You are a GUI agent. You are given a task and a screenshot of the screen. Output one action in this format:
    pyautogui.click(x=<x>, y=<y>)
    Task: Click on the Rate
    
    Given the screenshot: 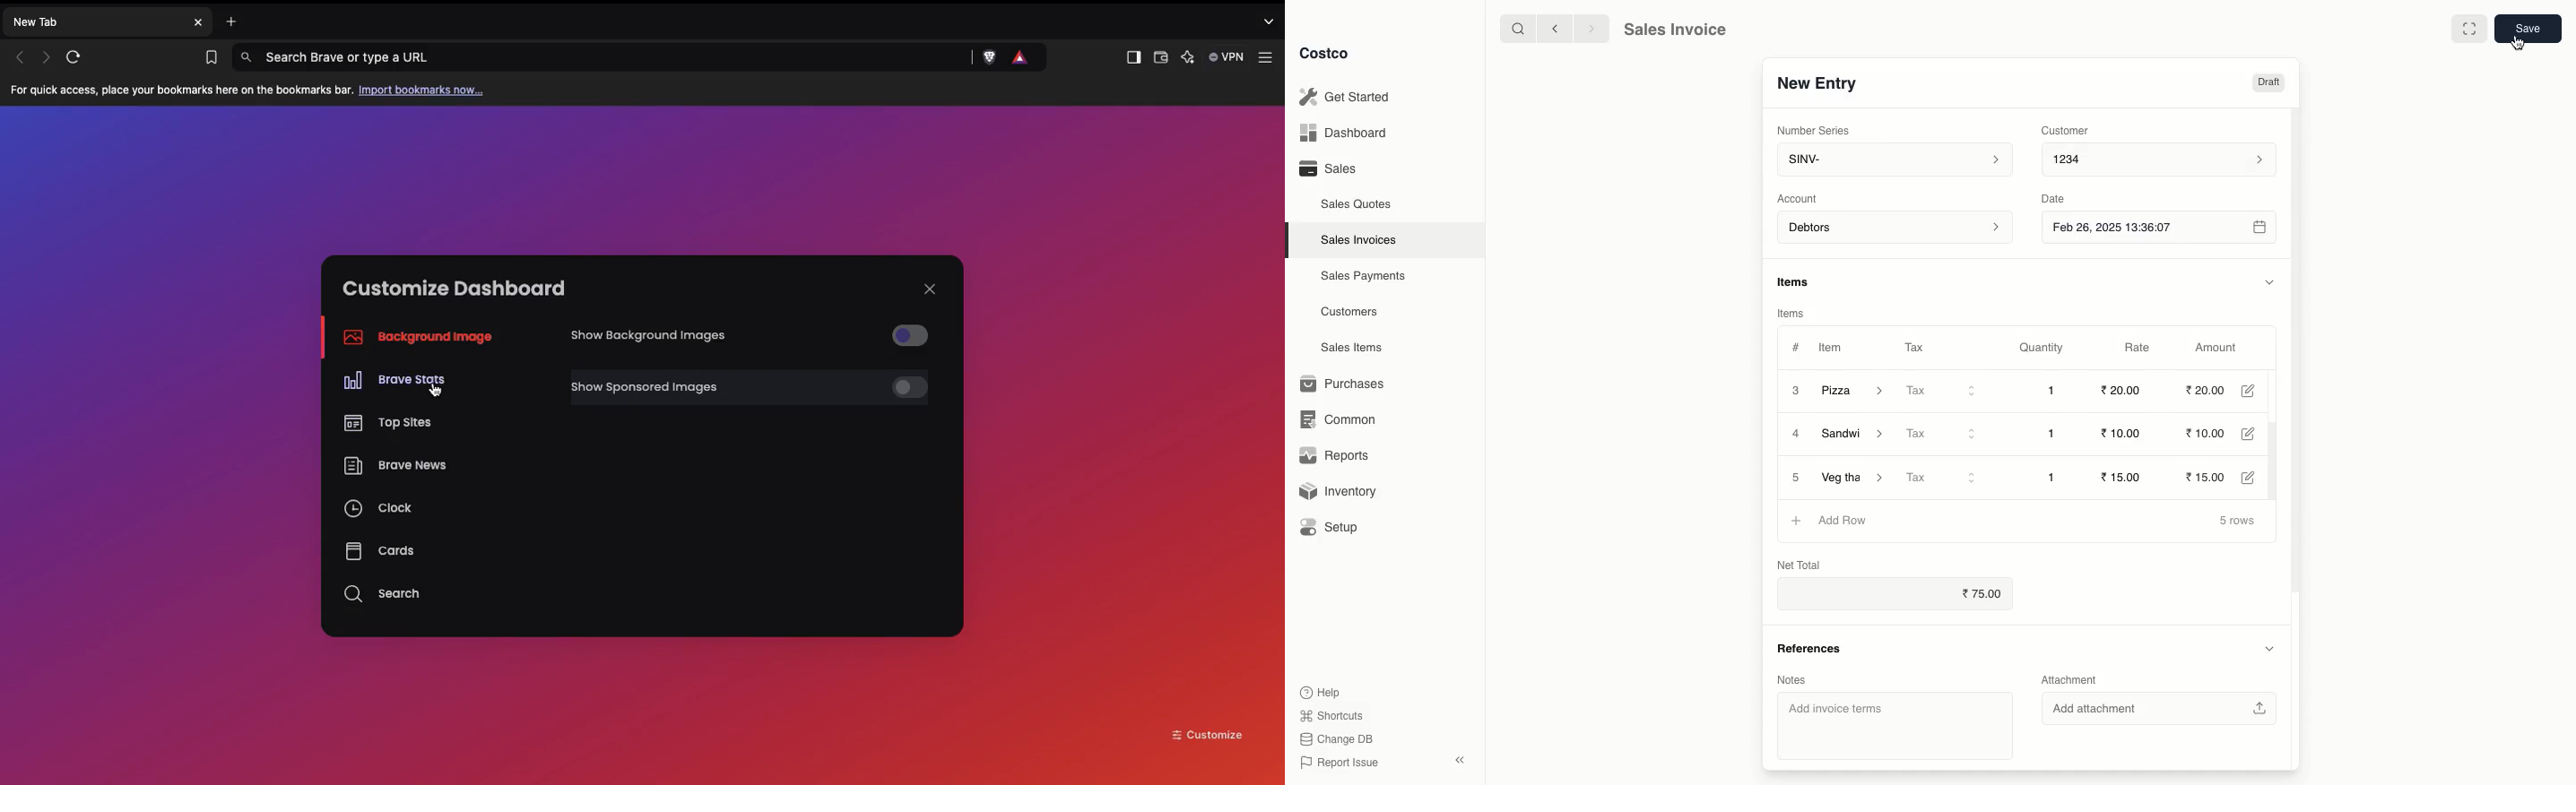 What is the action you would take?
    pyautogui.click(x=2139, y=348)
    